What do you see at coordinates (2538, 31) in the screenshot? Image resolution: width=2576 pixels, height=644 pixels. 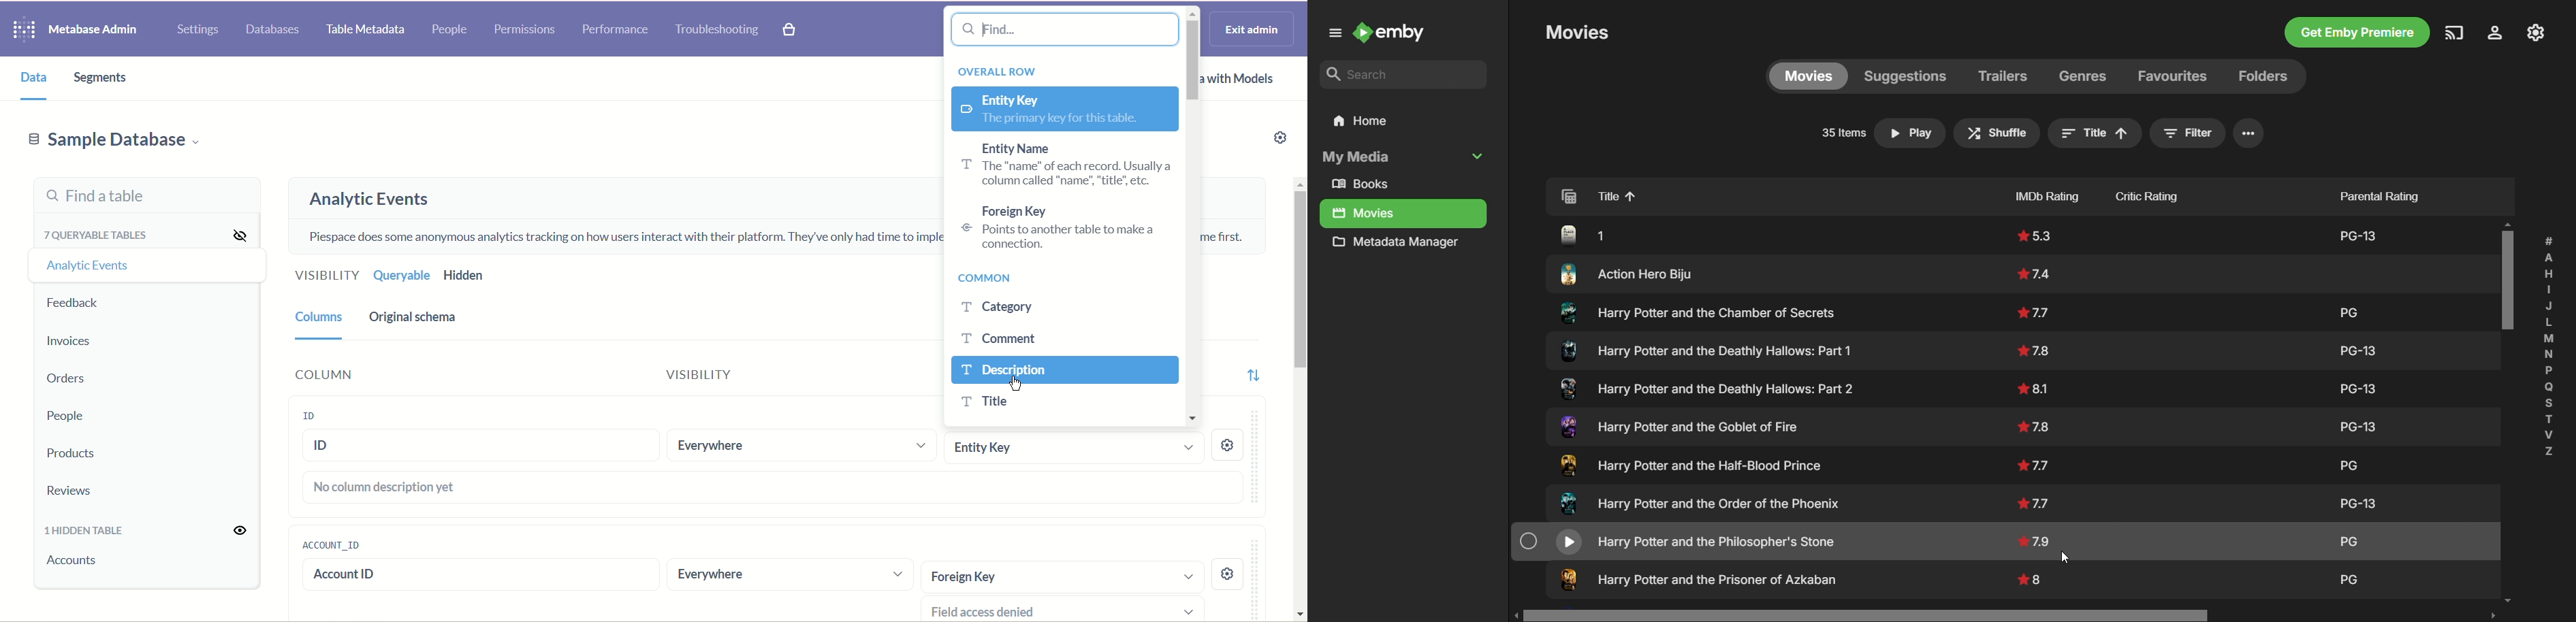 I see `Manage Emby Server` at bounding box center [2538, 31].